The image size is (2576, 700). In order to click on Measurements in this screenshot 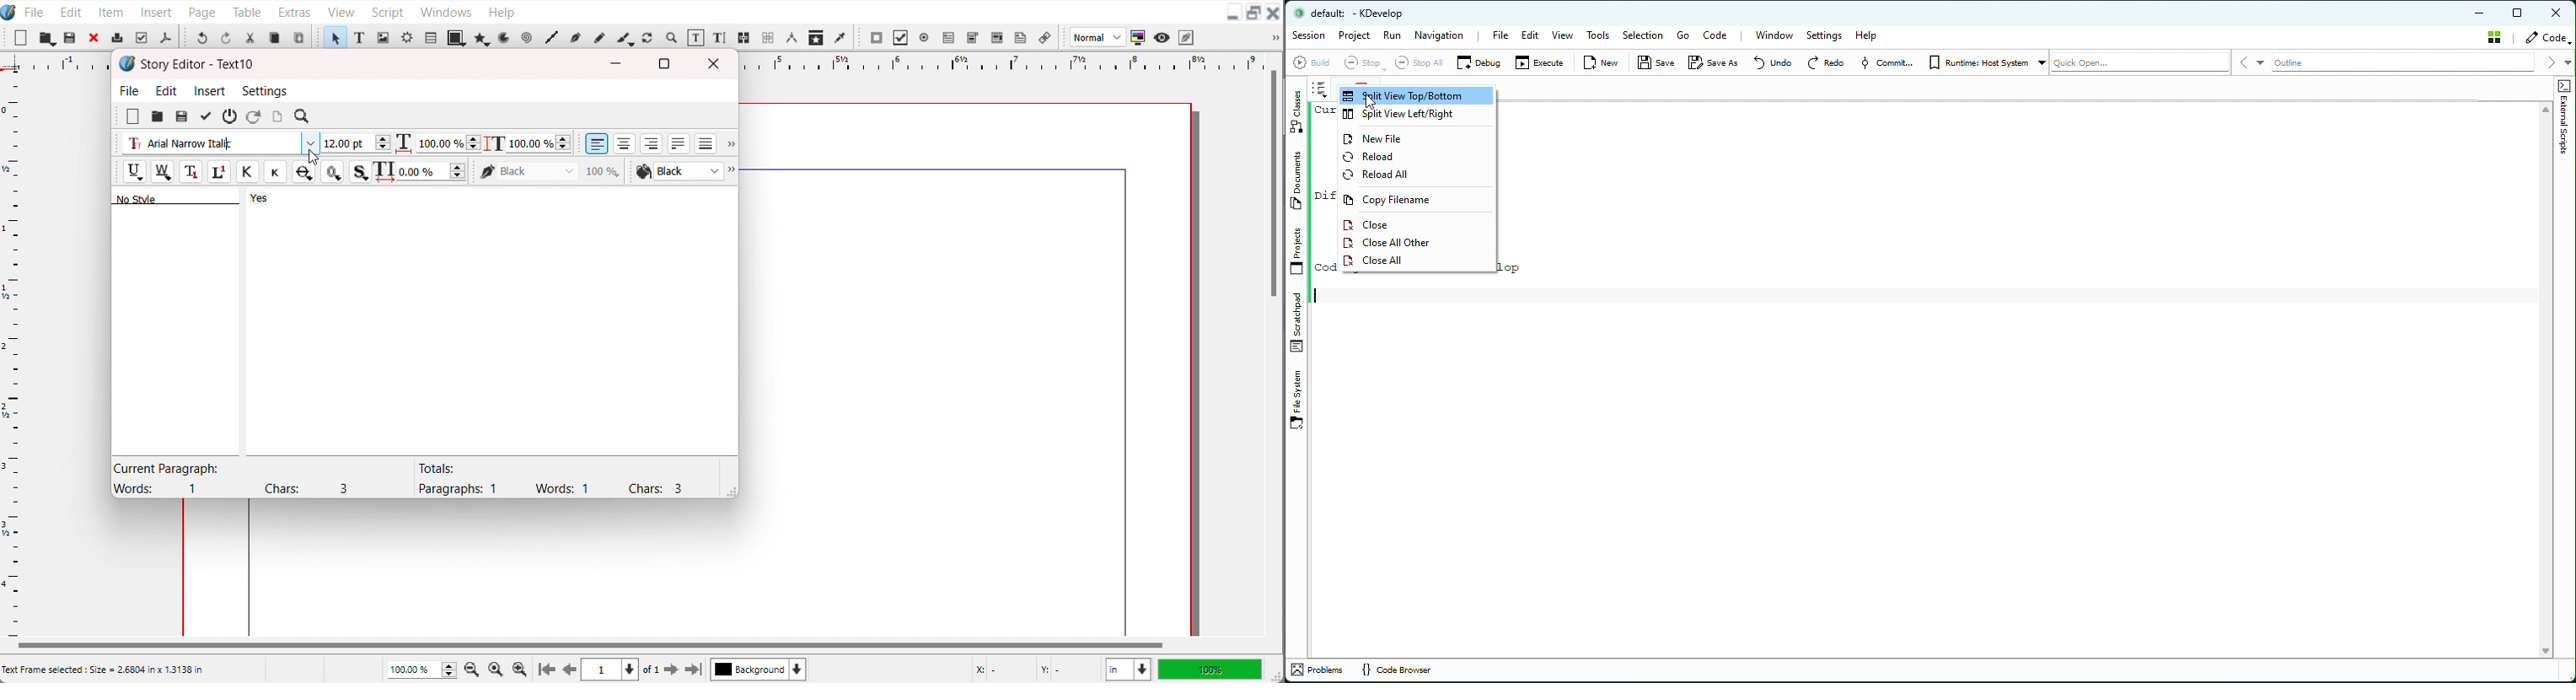, I will do `click(792, 38)`.